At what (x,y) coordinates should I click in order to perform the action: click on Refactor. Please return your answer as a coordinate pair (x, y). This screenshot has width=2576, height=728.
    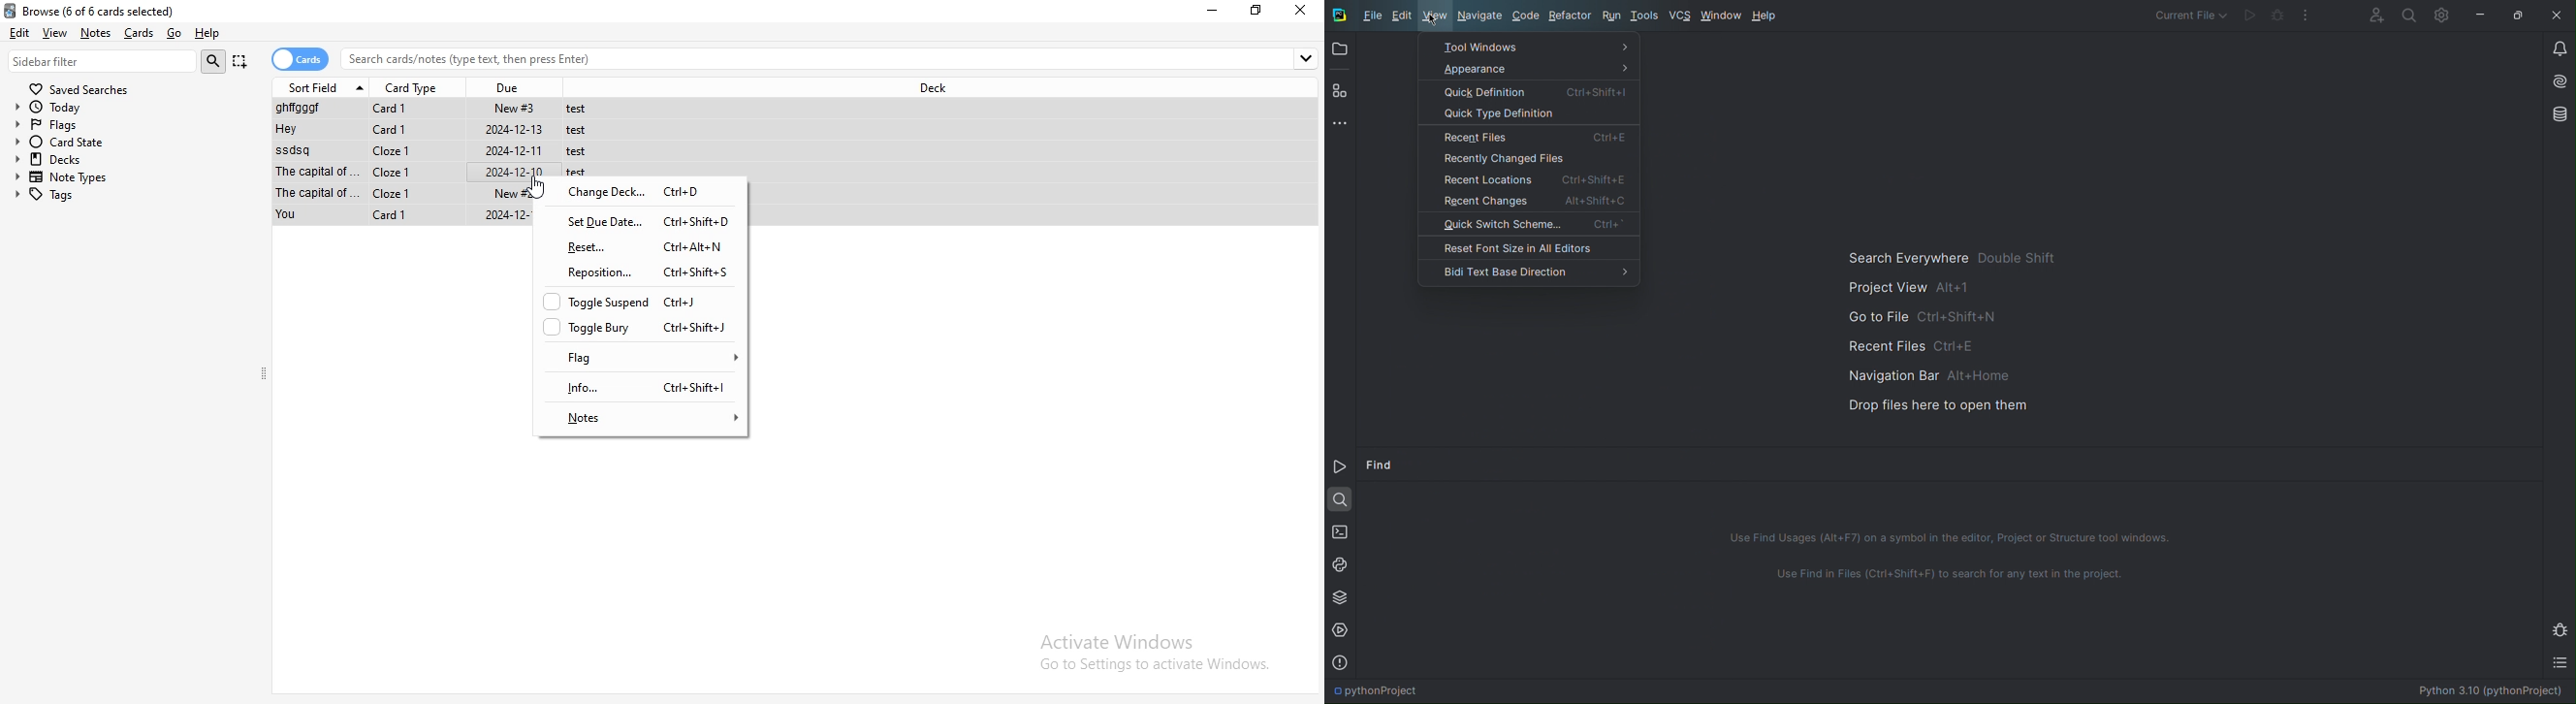
    Looking at the image, I should click on (1570, 16).